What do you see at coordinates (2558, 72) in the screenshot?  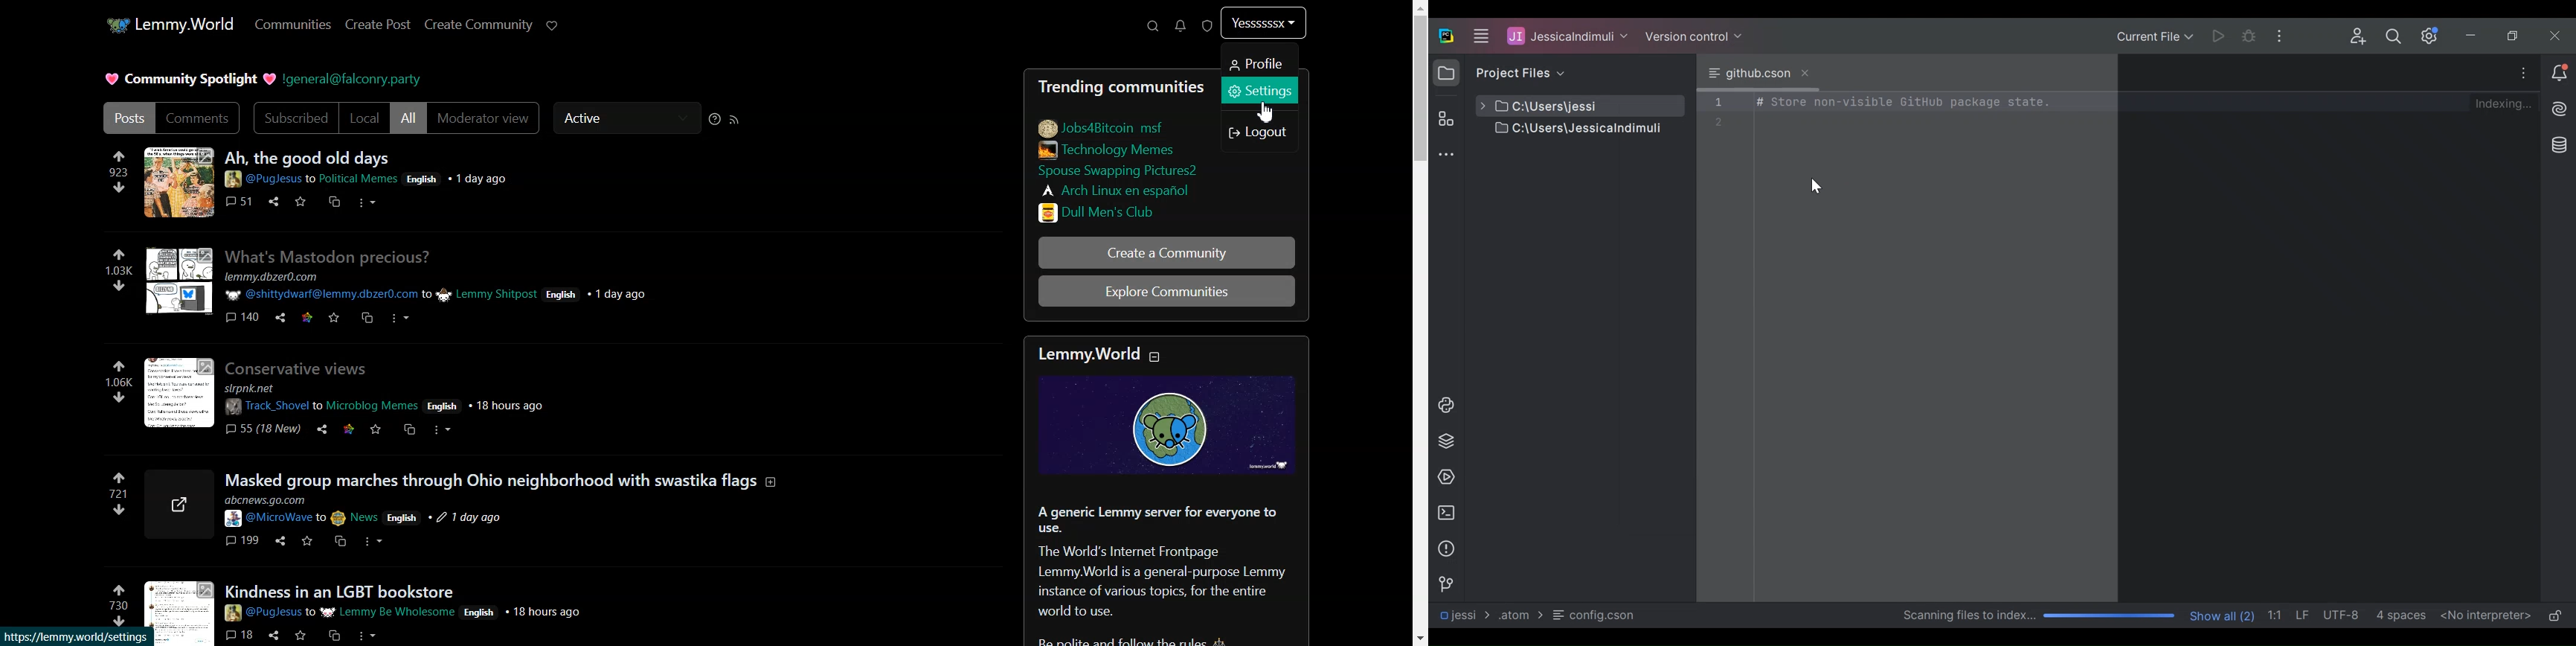 I see `Notification` at bounding box center [2558, 72].